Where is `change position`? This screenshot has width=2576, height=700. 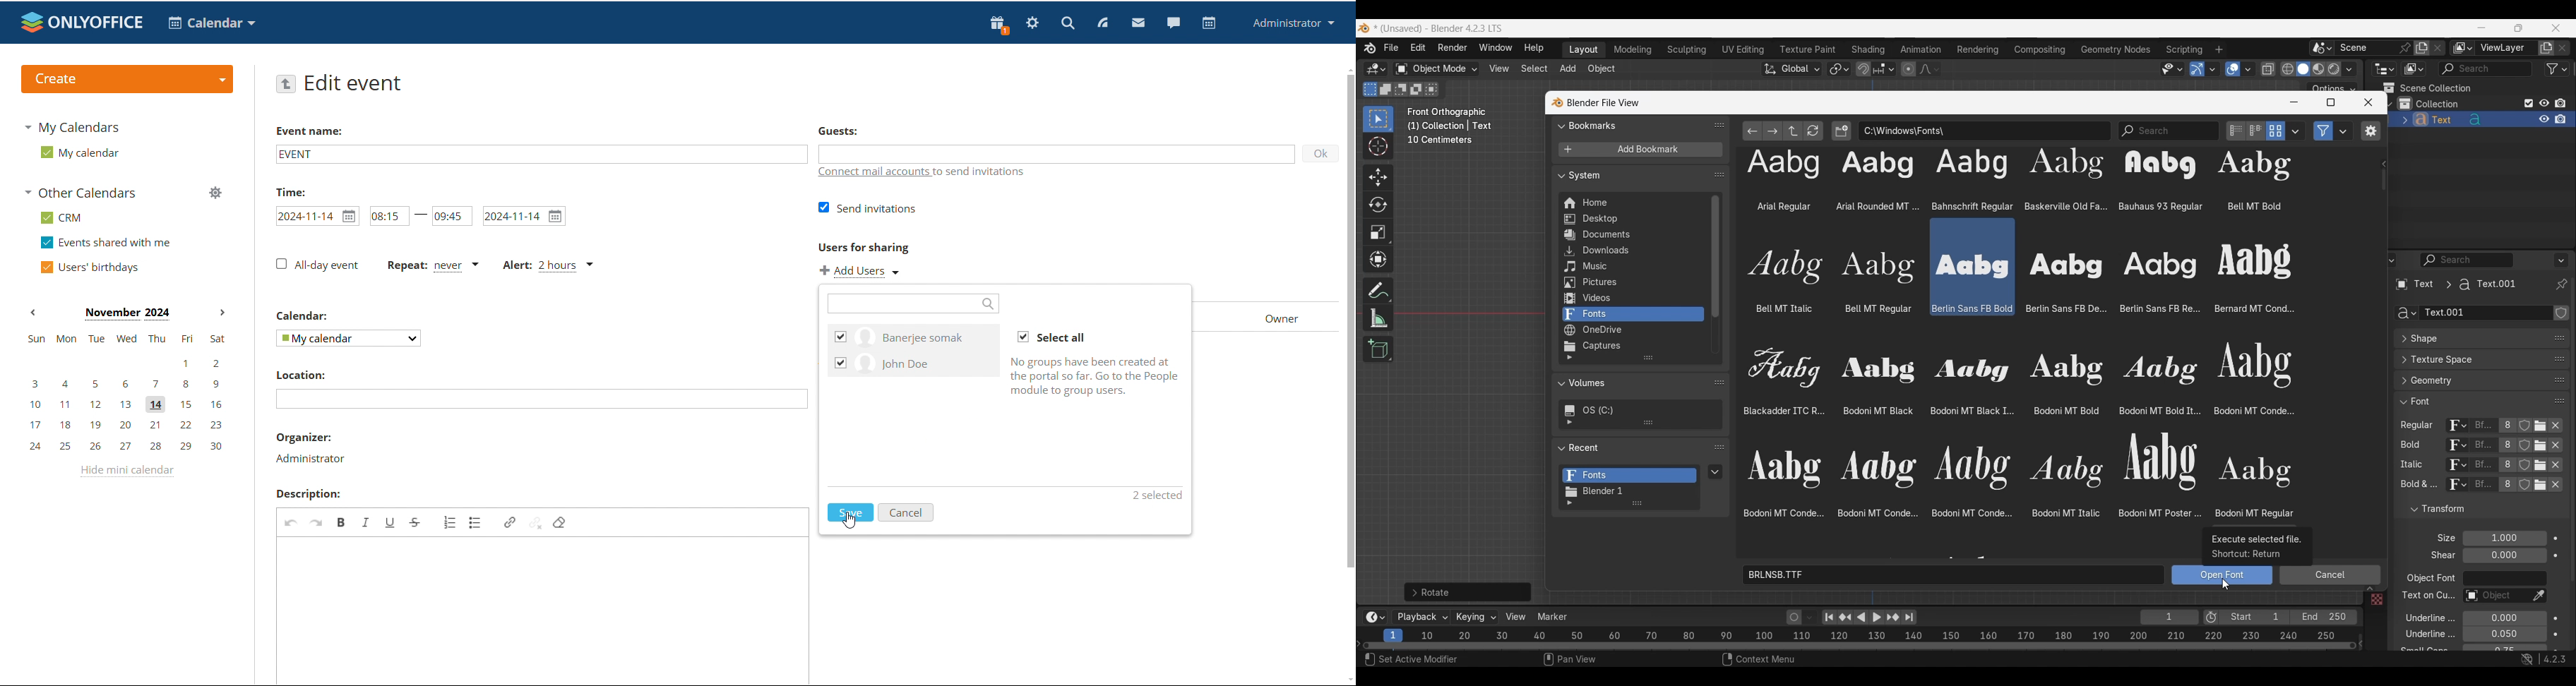
change position is located at coordinates (2558, 381).